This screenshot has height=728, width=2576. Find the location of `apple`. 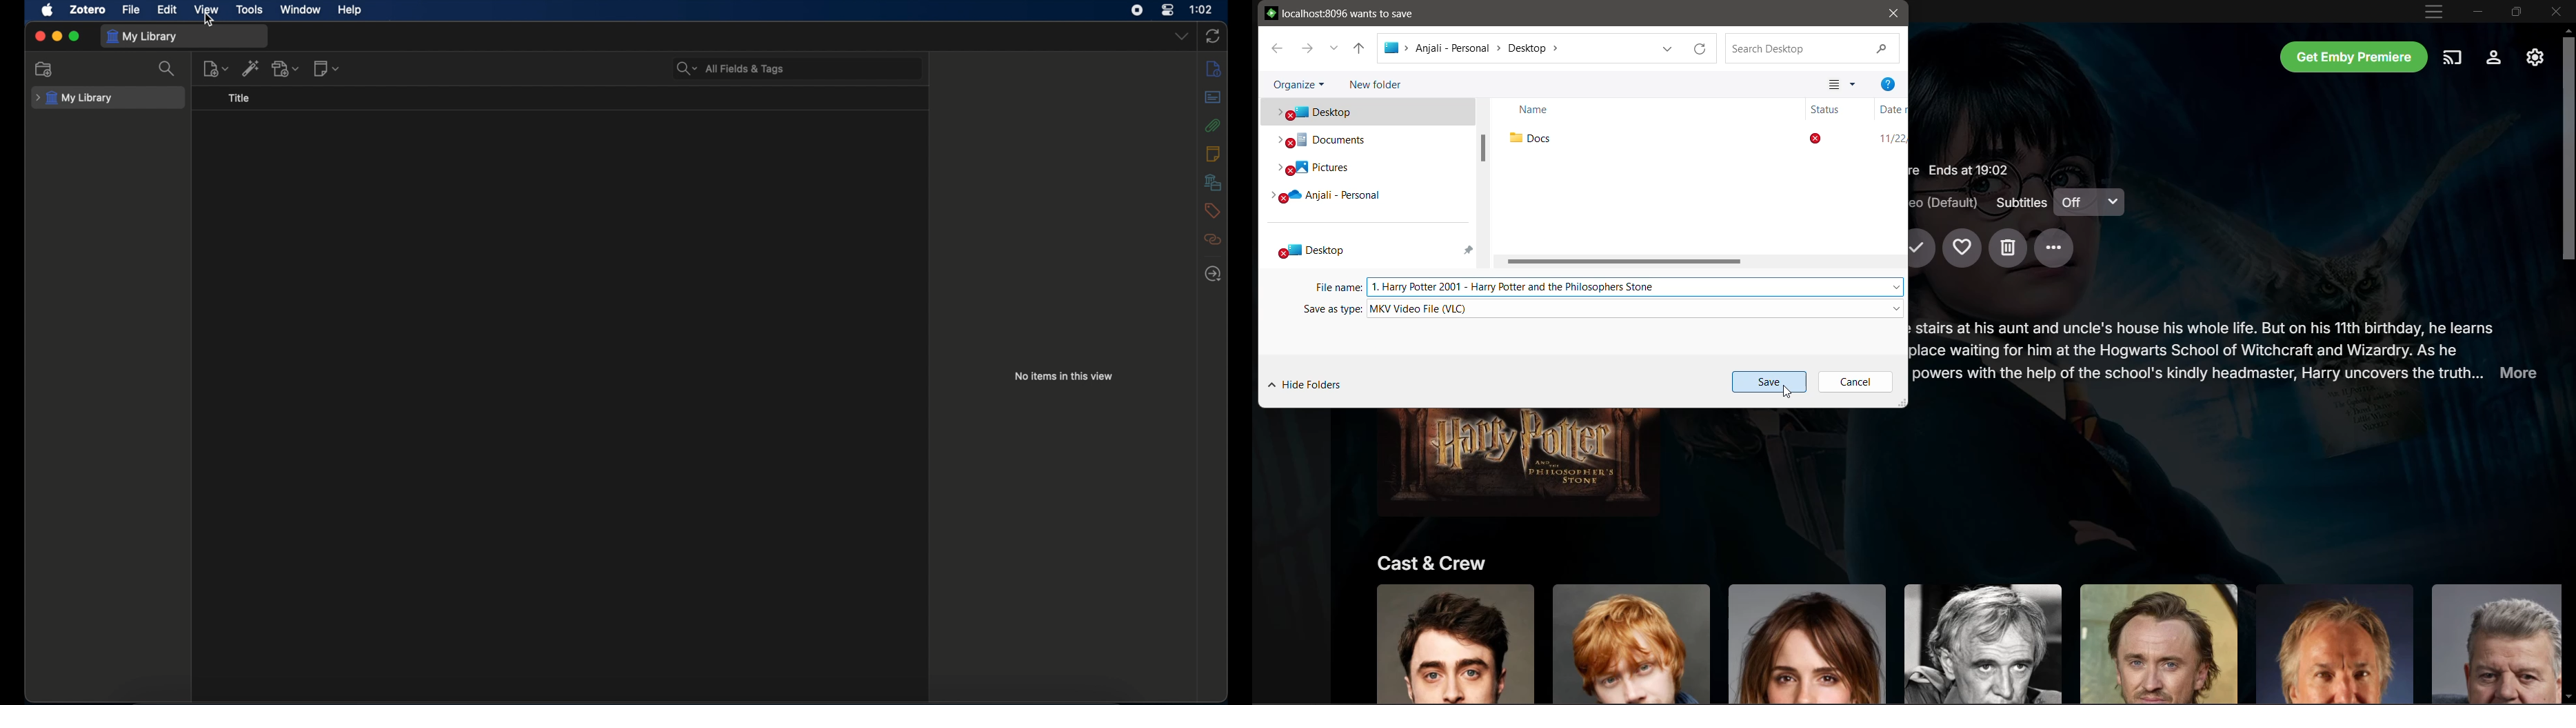

apple is located at coordinates (47, 10).